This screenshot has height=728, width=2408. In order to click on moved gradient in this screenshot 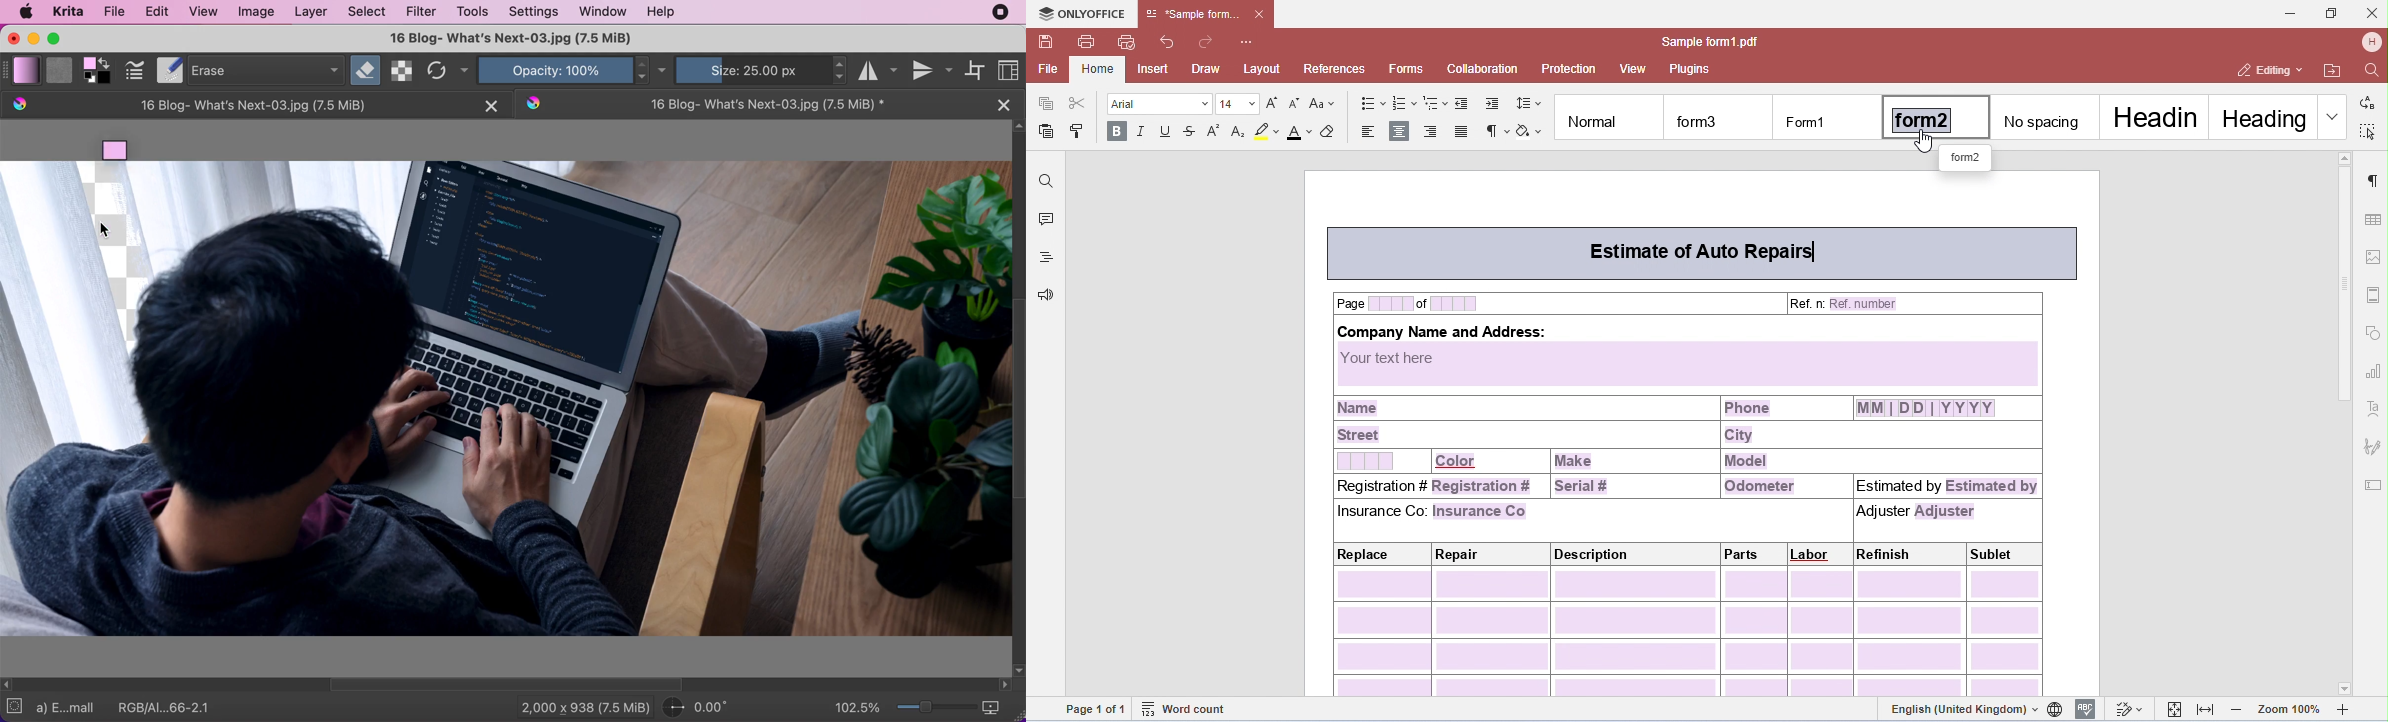, I will do `click(114, 148)`.